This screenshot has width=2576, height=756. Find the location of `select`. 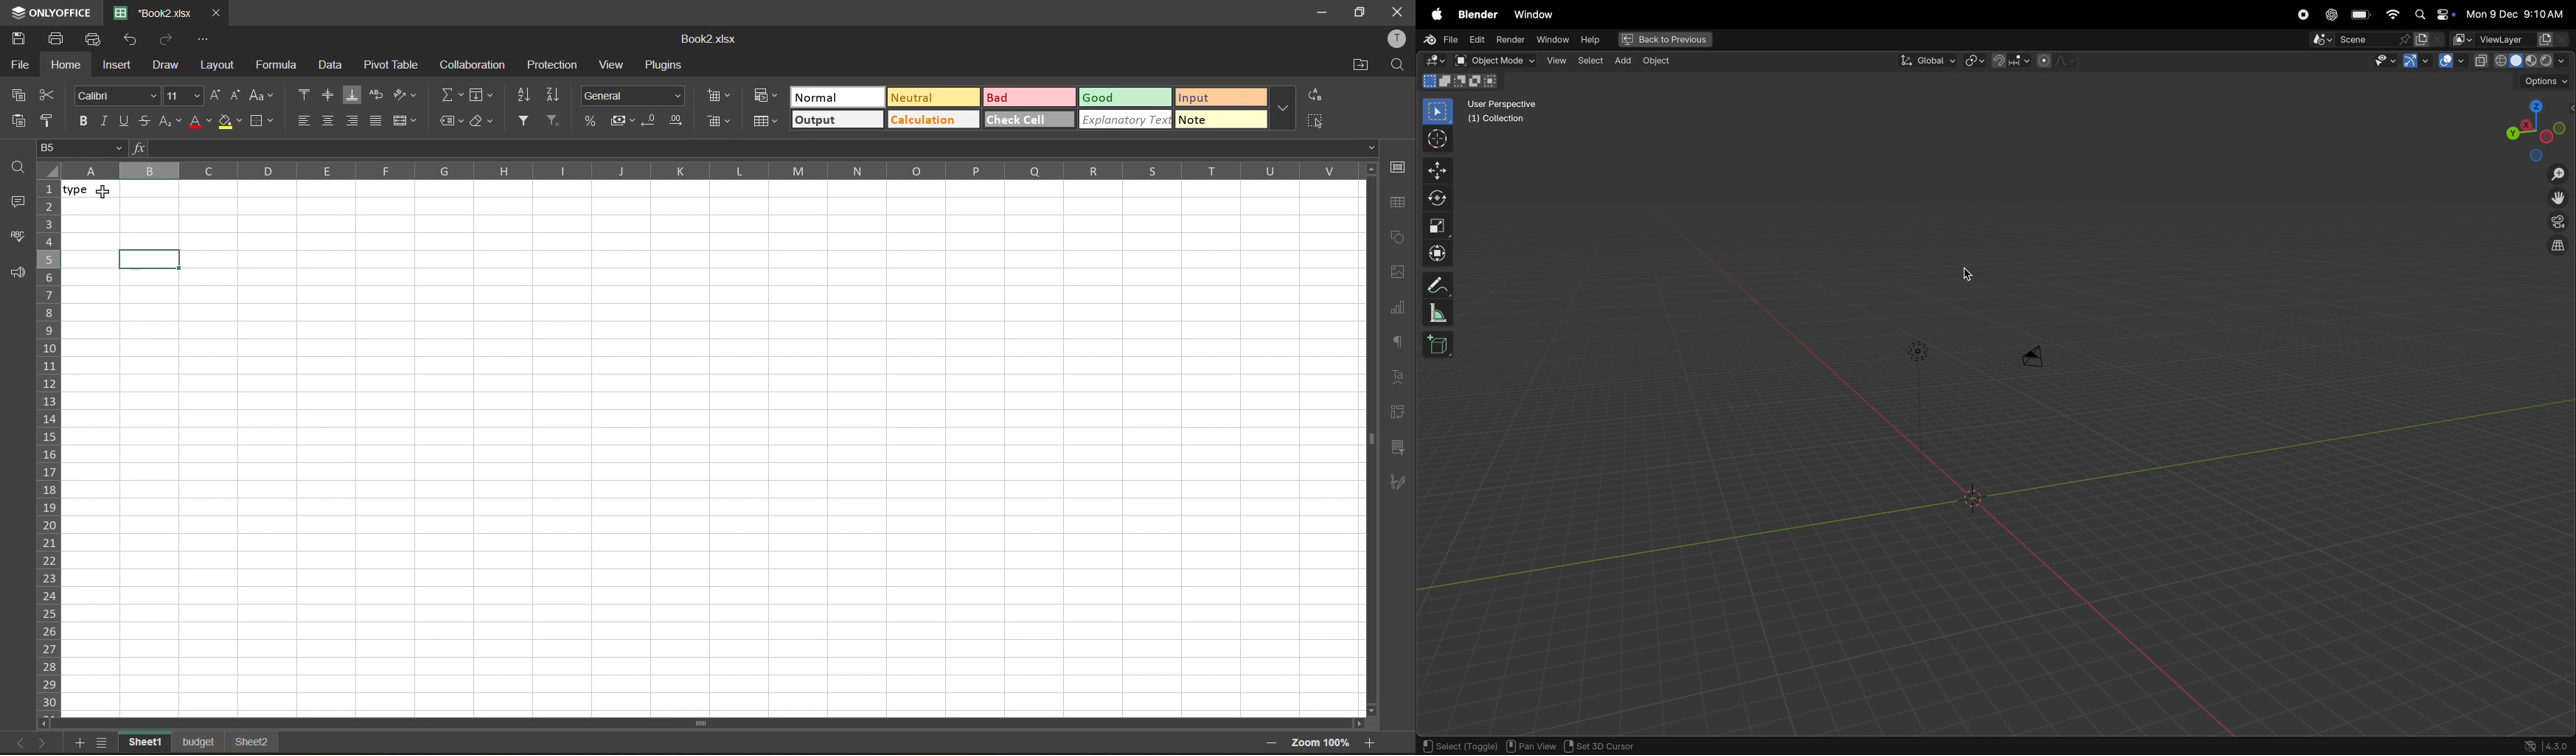

select is located at coordinates (1438, 112).